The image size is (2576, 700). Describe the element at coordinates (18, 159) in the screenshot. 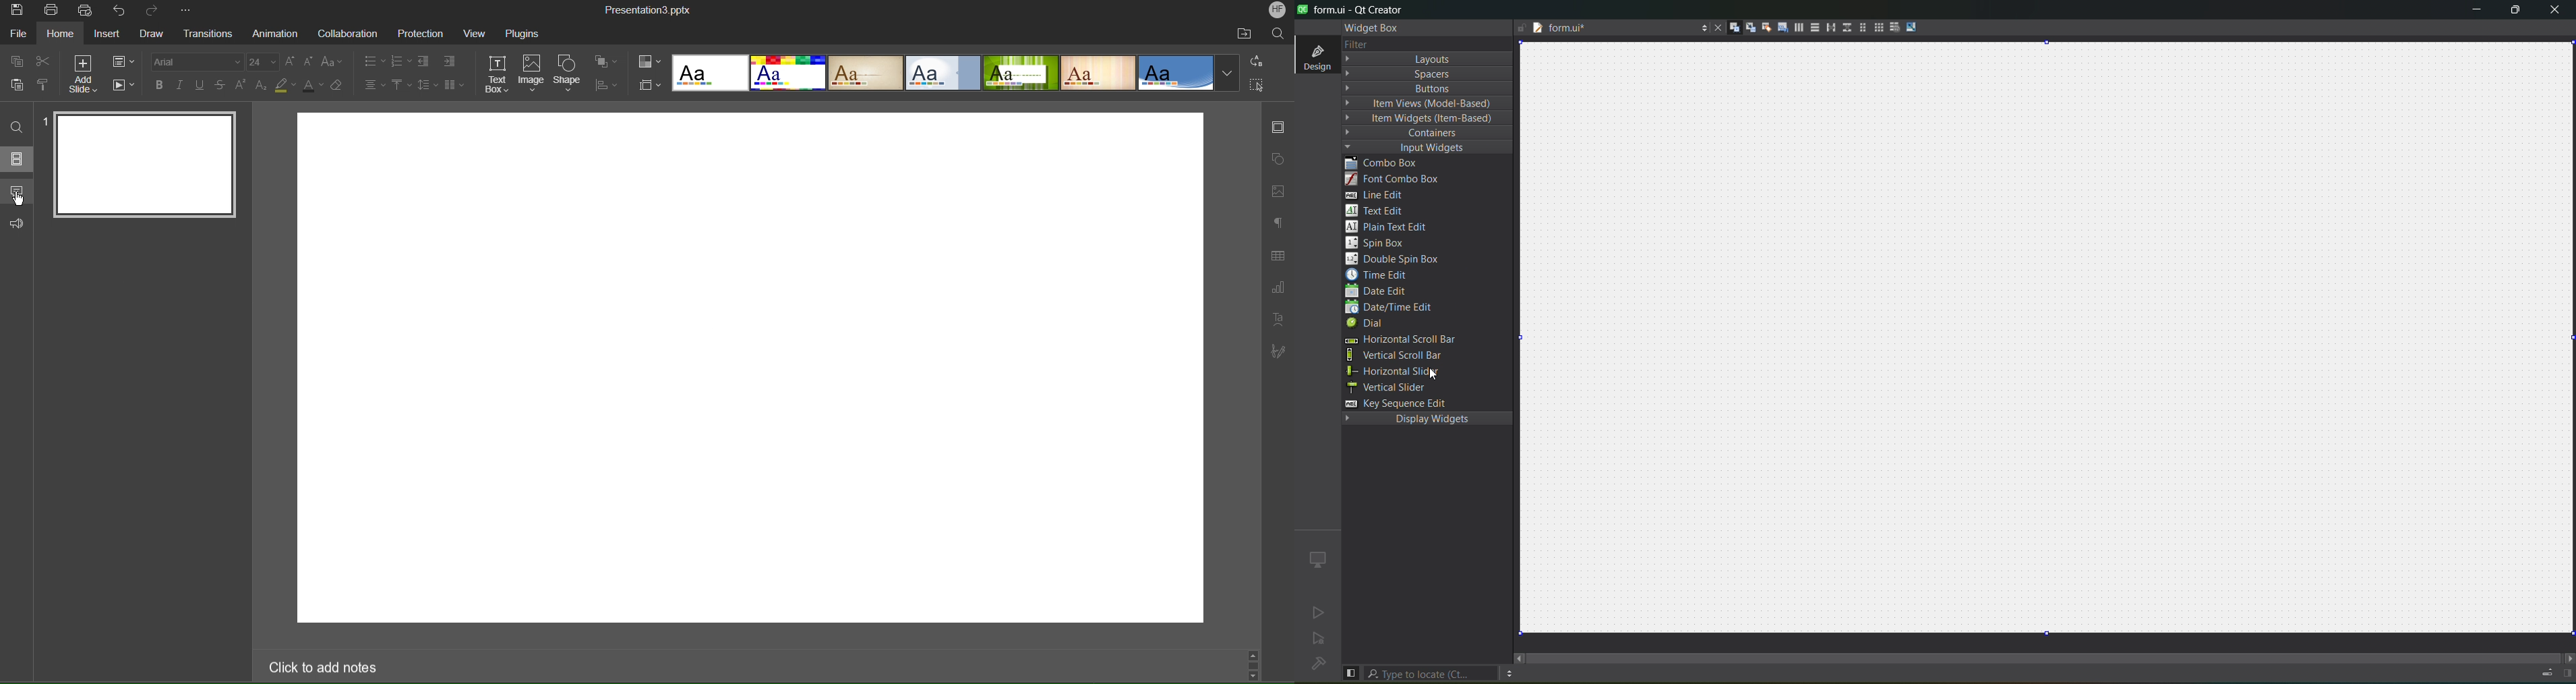

I see `Slides` at that location.